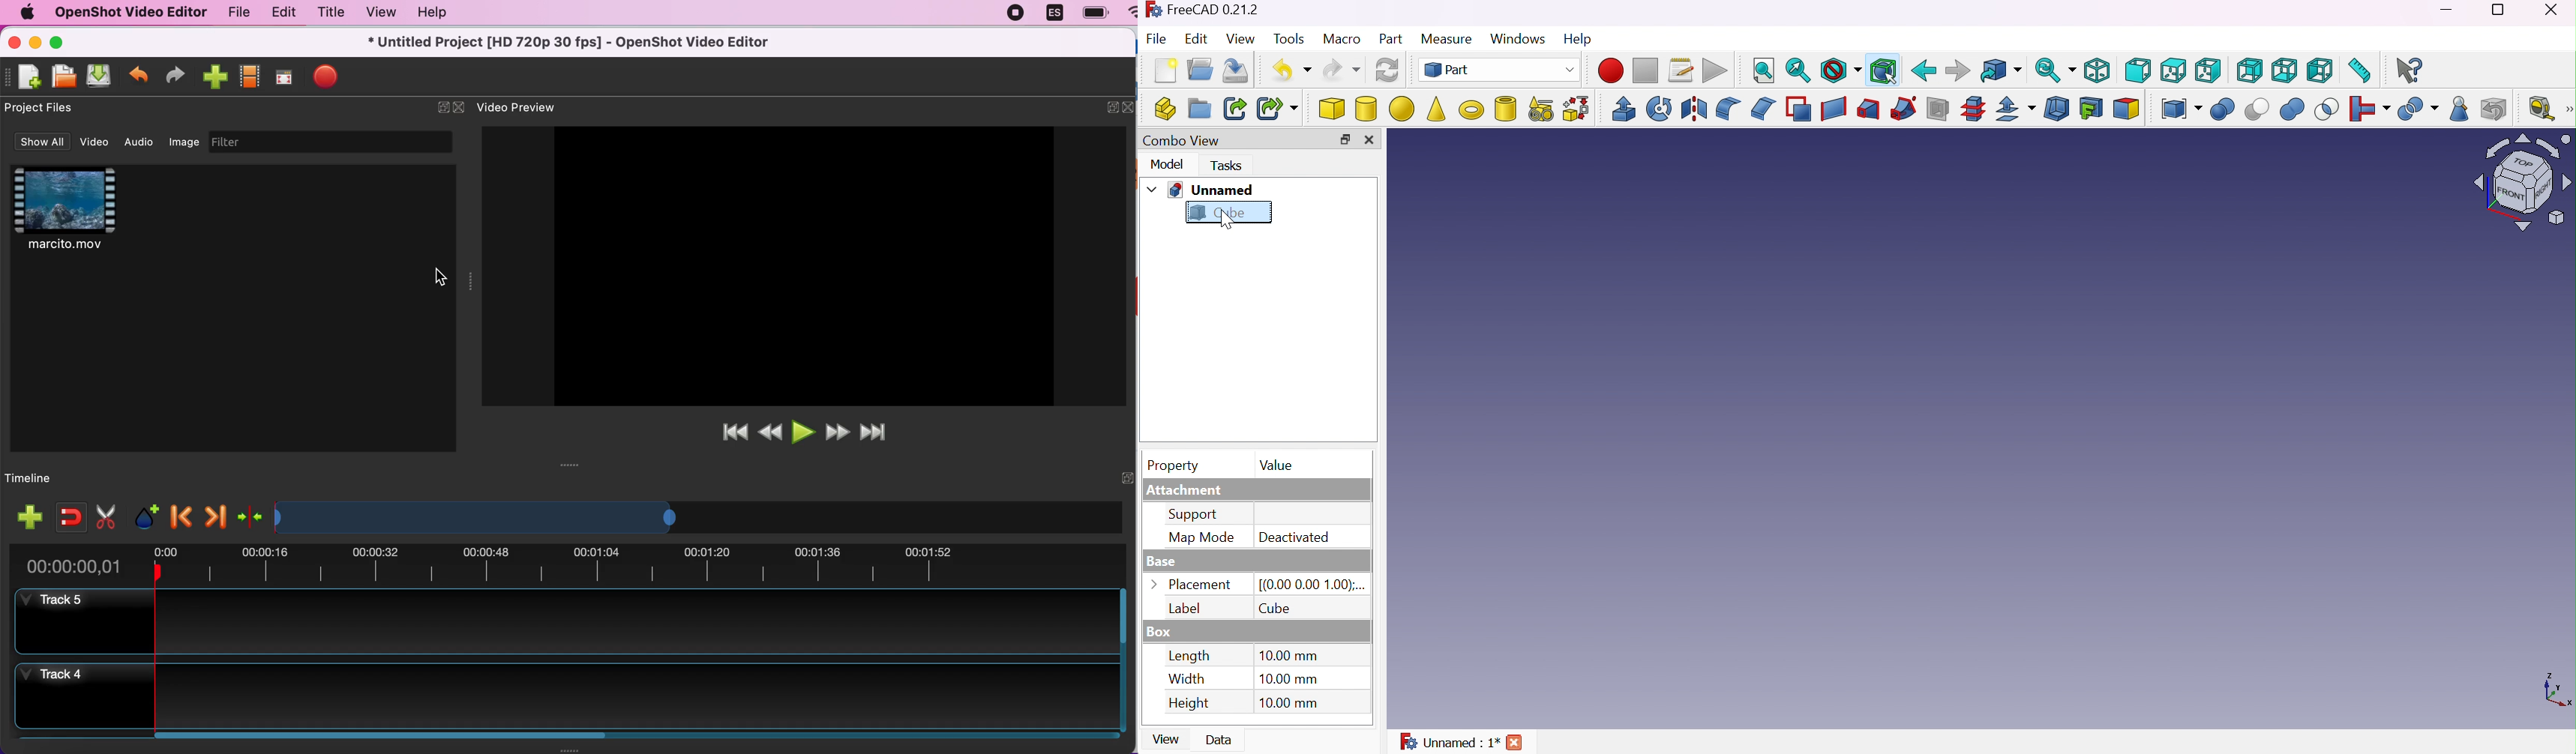 The height and width of the screenshot is (756, 2576). I want to click on Viewing angle, so click(2522, 184).